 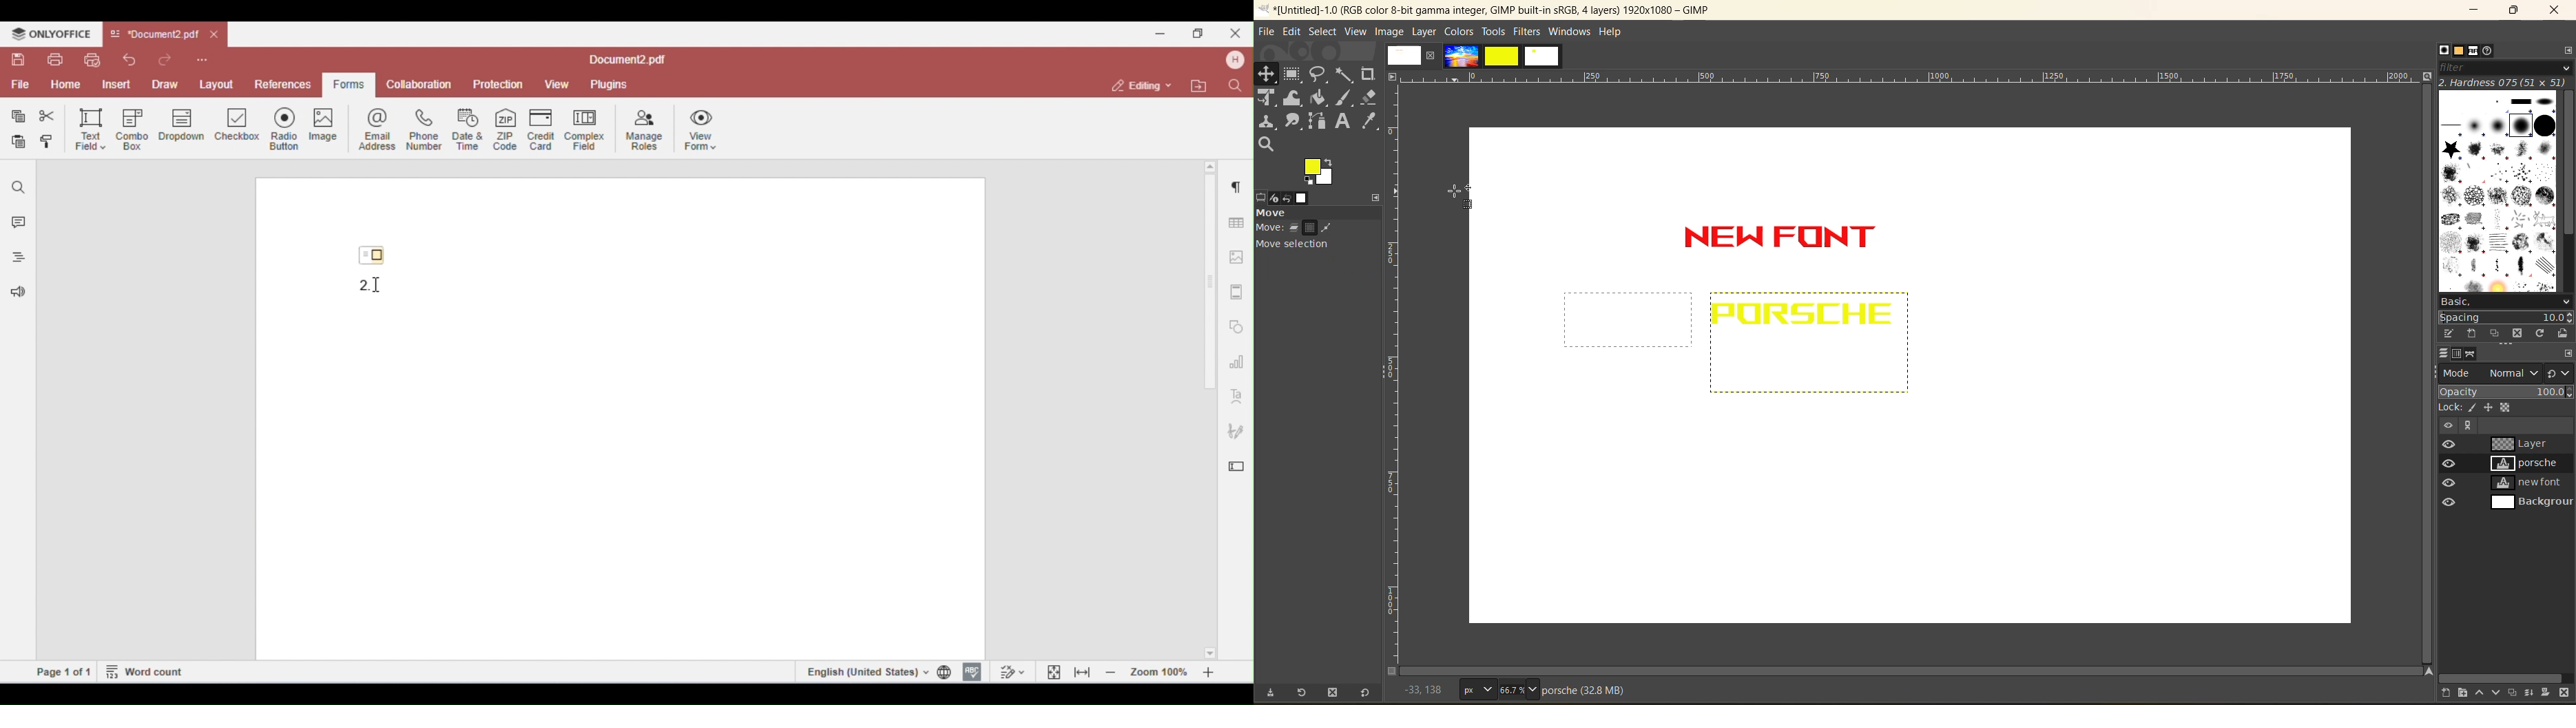 What do you see at coordinates (1389, 32) in the screenshot?
I see `image` at bounding box center [1389, 32].